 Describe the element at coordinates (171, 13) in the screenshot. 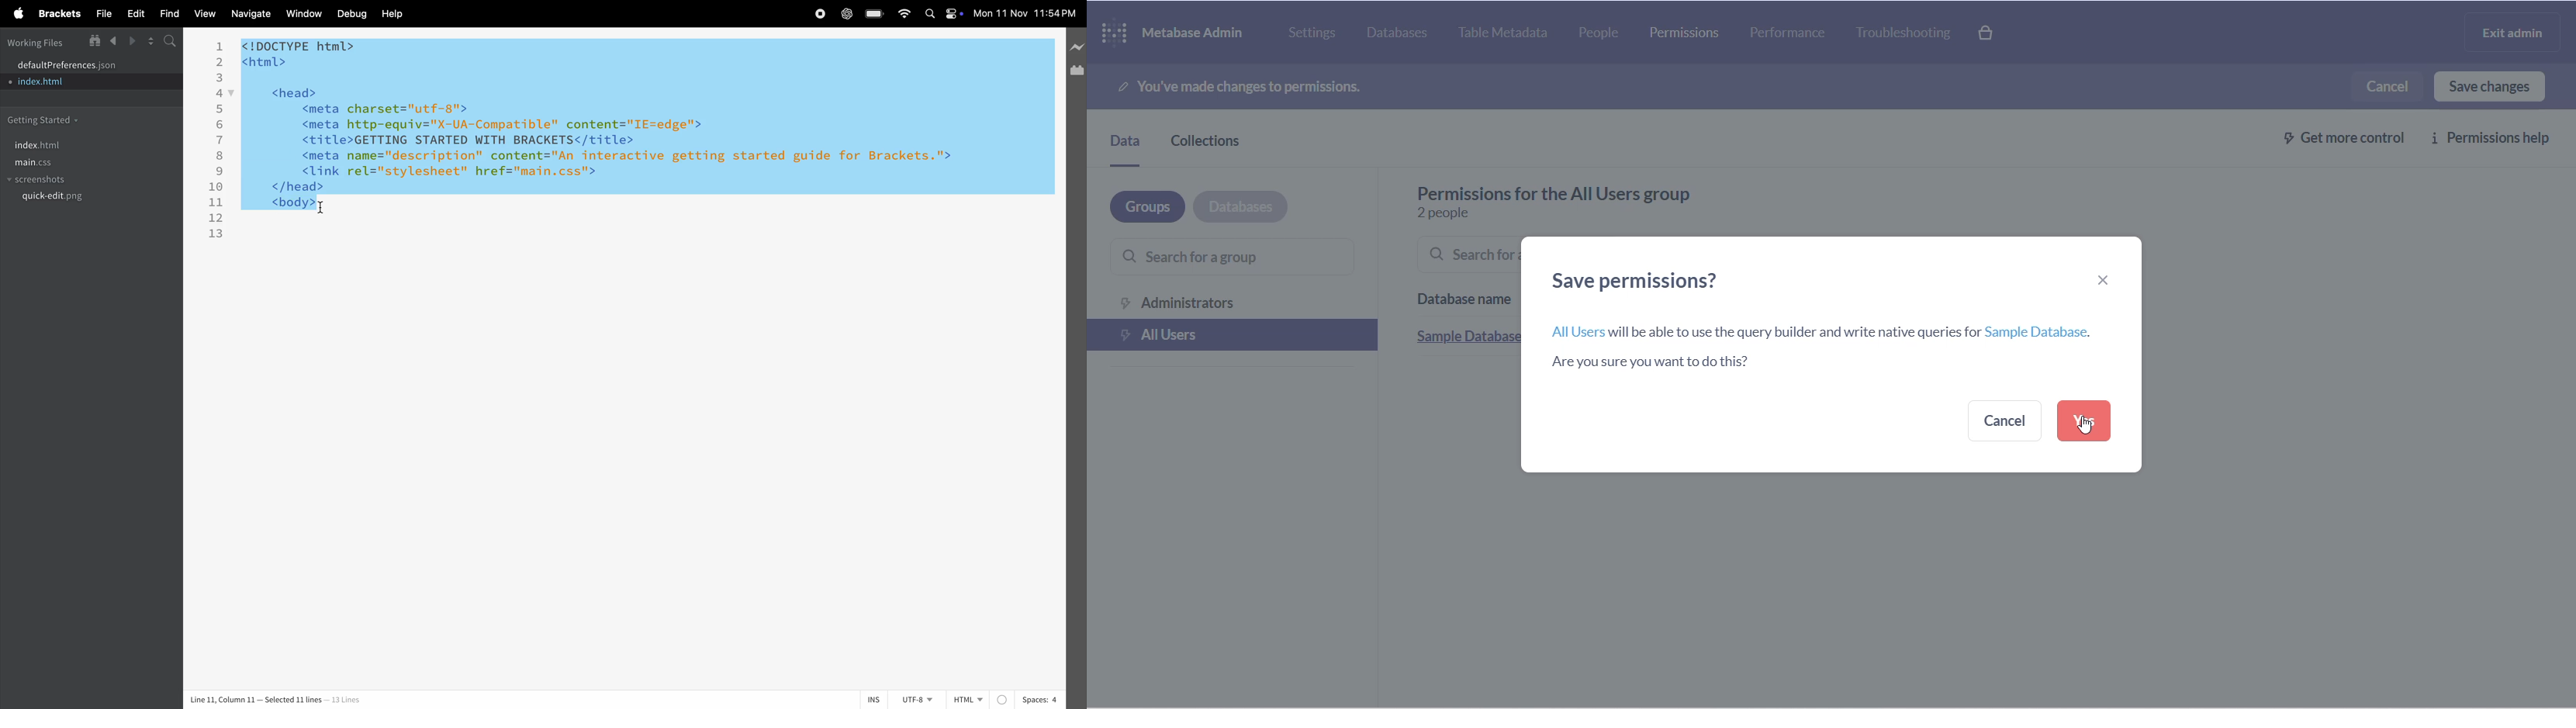

I see `find` at that location.